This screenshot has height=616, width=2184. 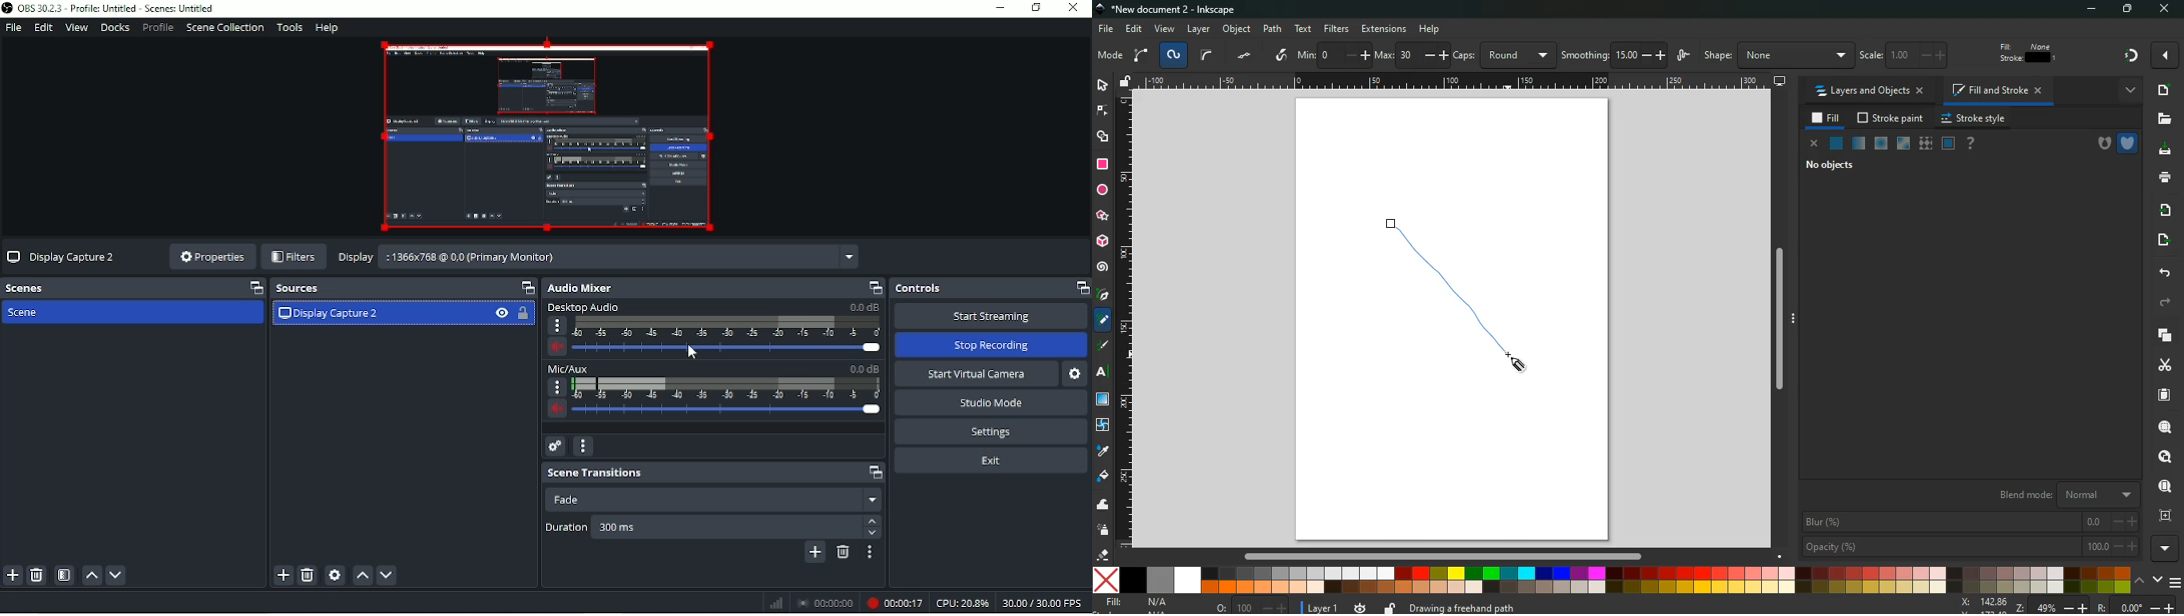 I want to click on Configure virtual camera, so click(x=1077, y=374).